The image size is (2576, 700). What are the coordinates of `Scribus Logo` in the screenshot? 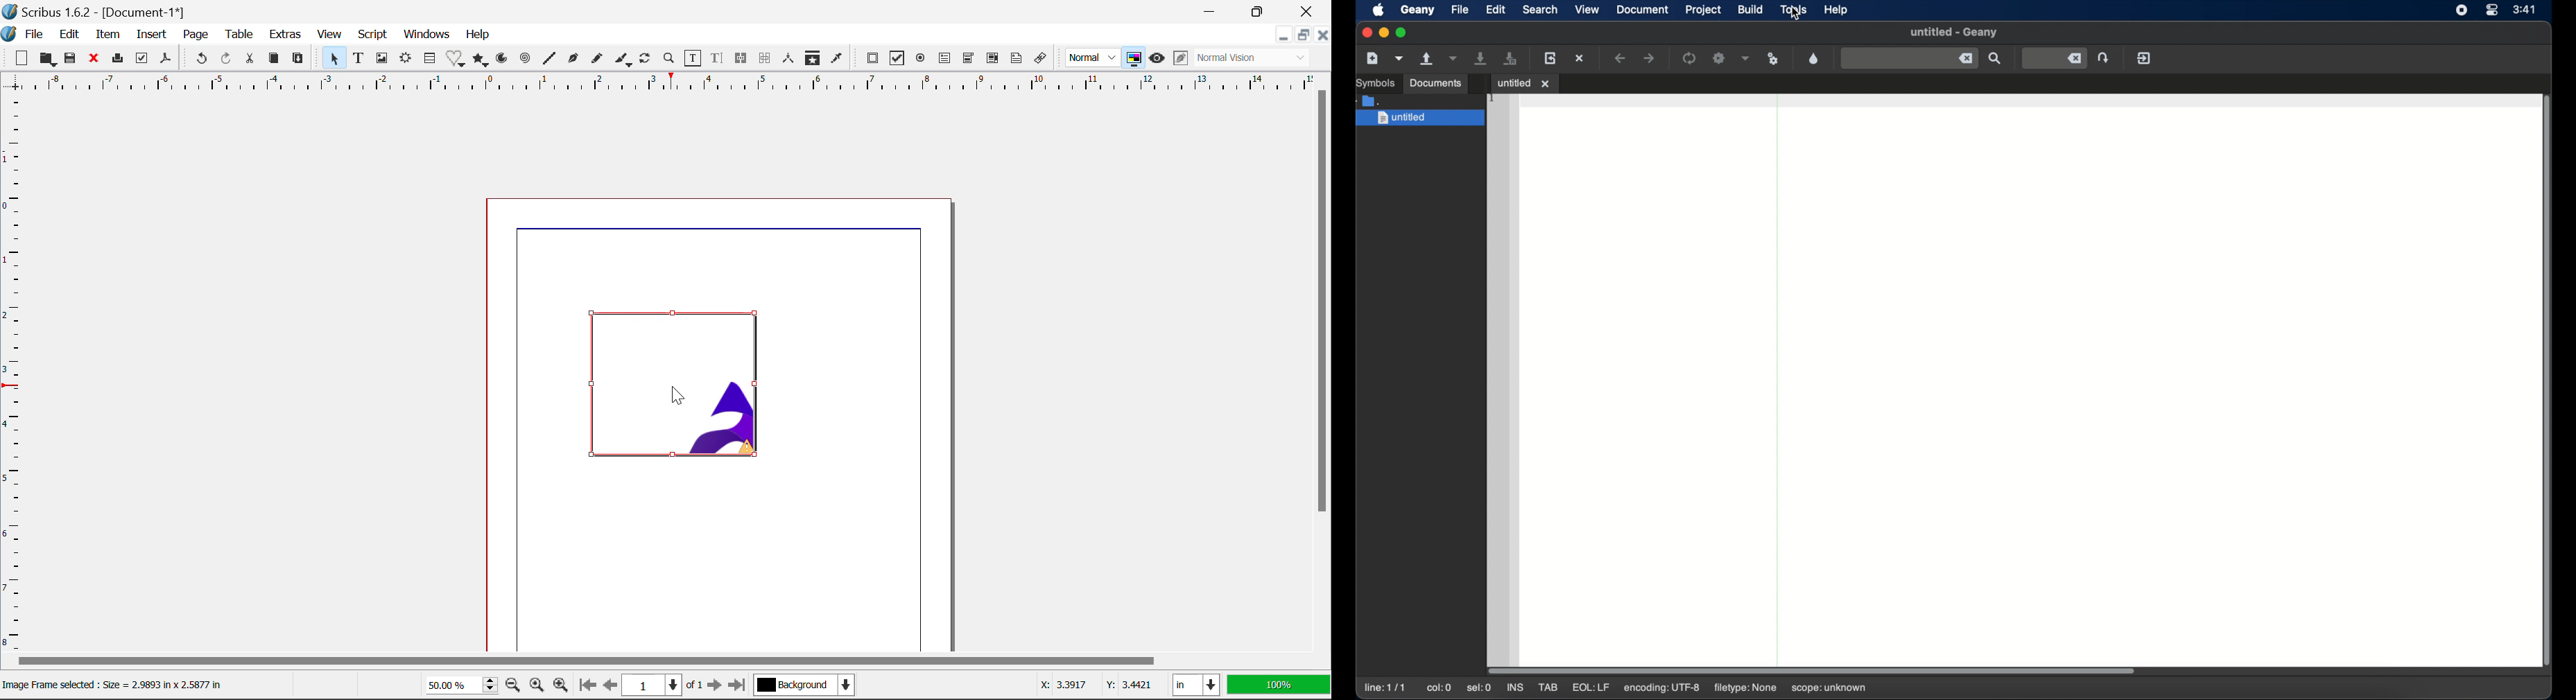 It's located at (8, 34).